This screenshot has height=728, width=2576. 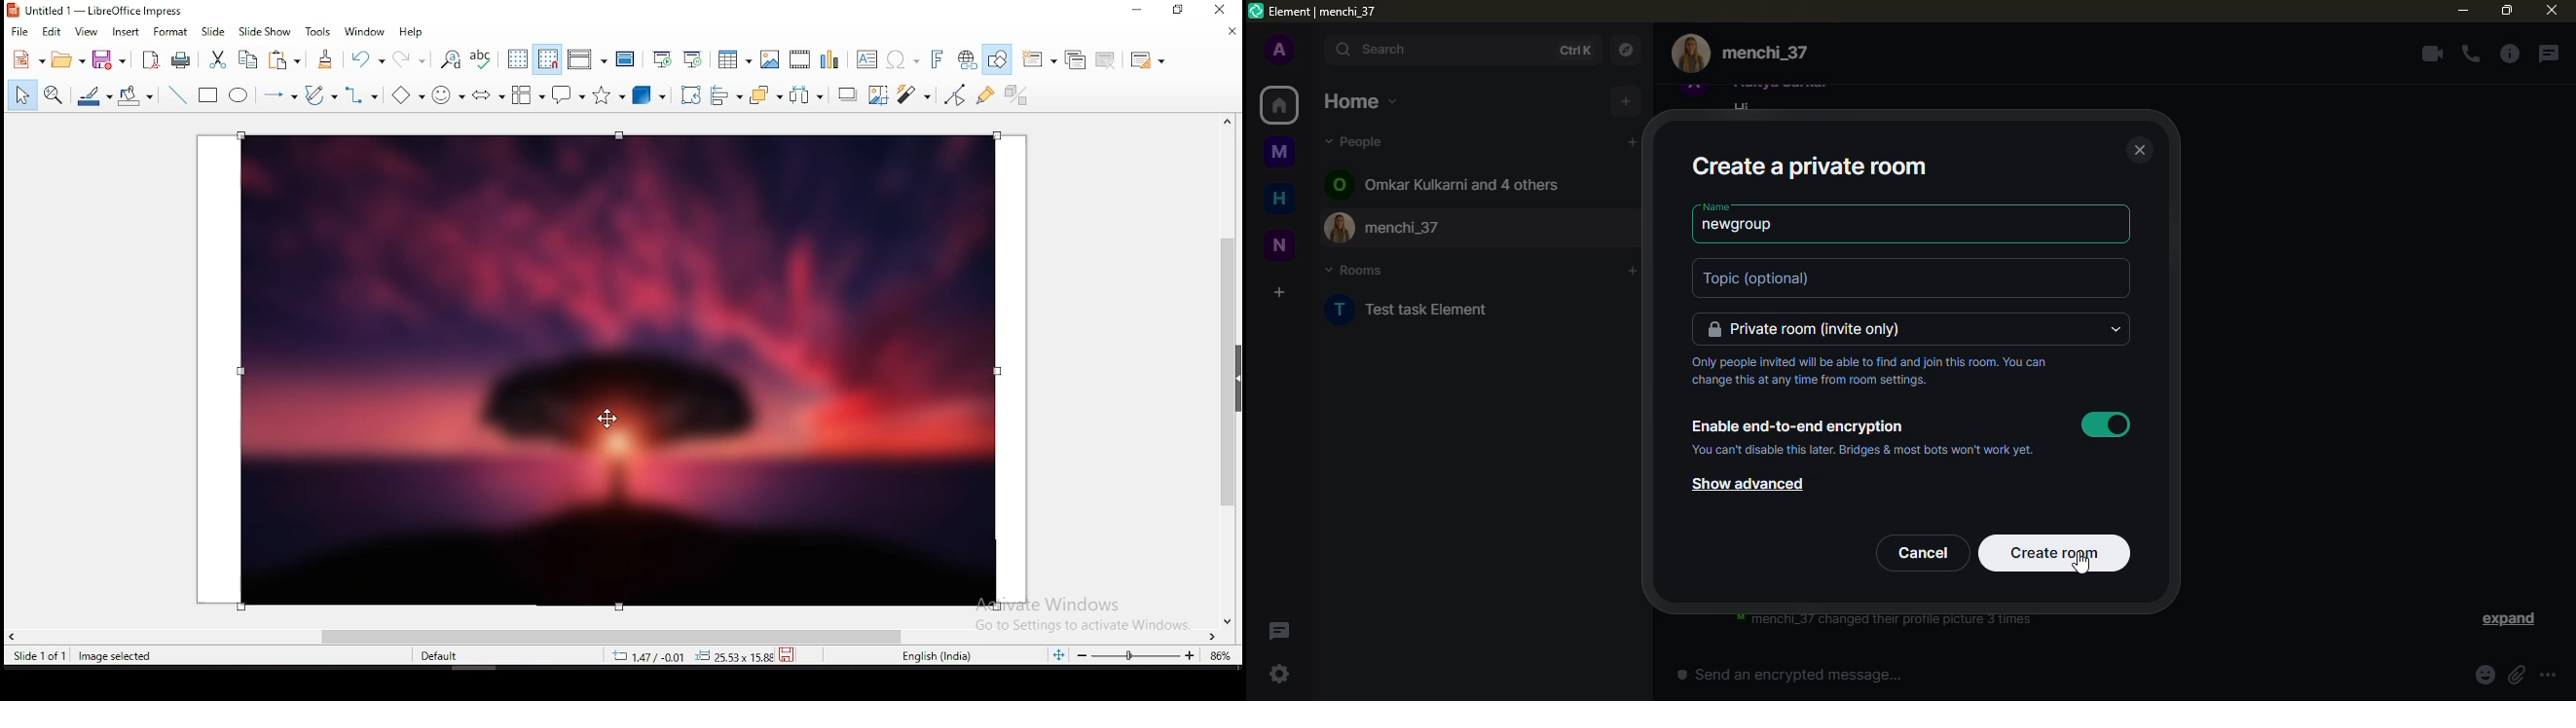 I want to click on 12.40/4.25, so click(x=651, y=656).